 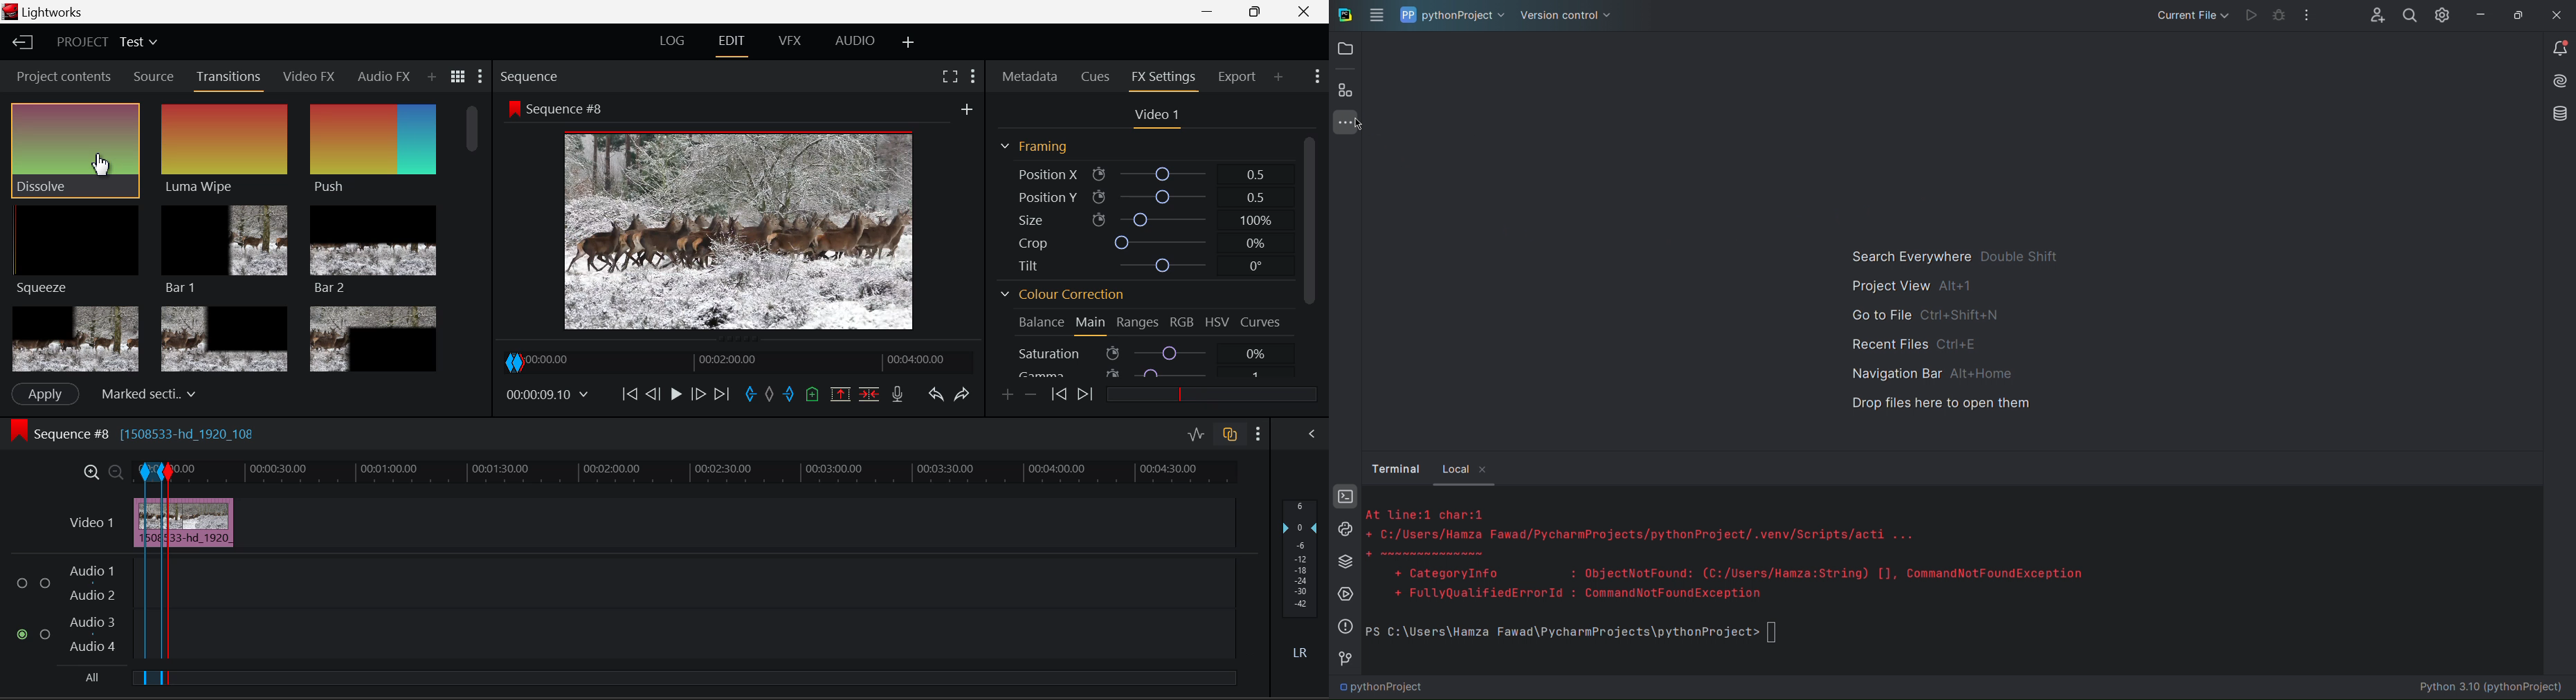 I want to click on Saturation, so click(x=1141, y=353).